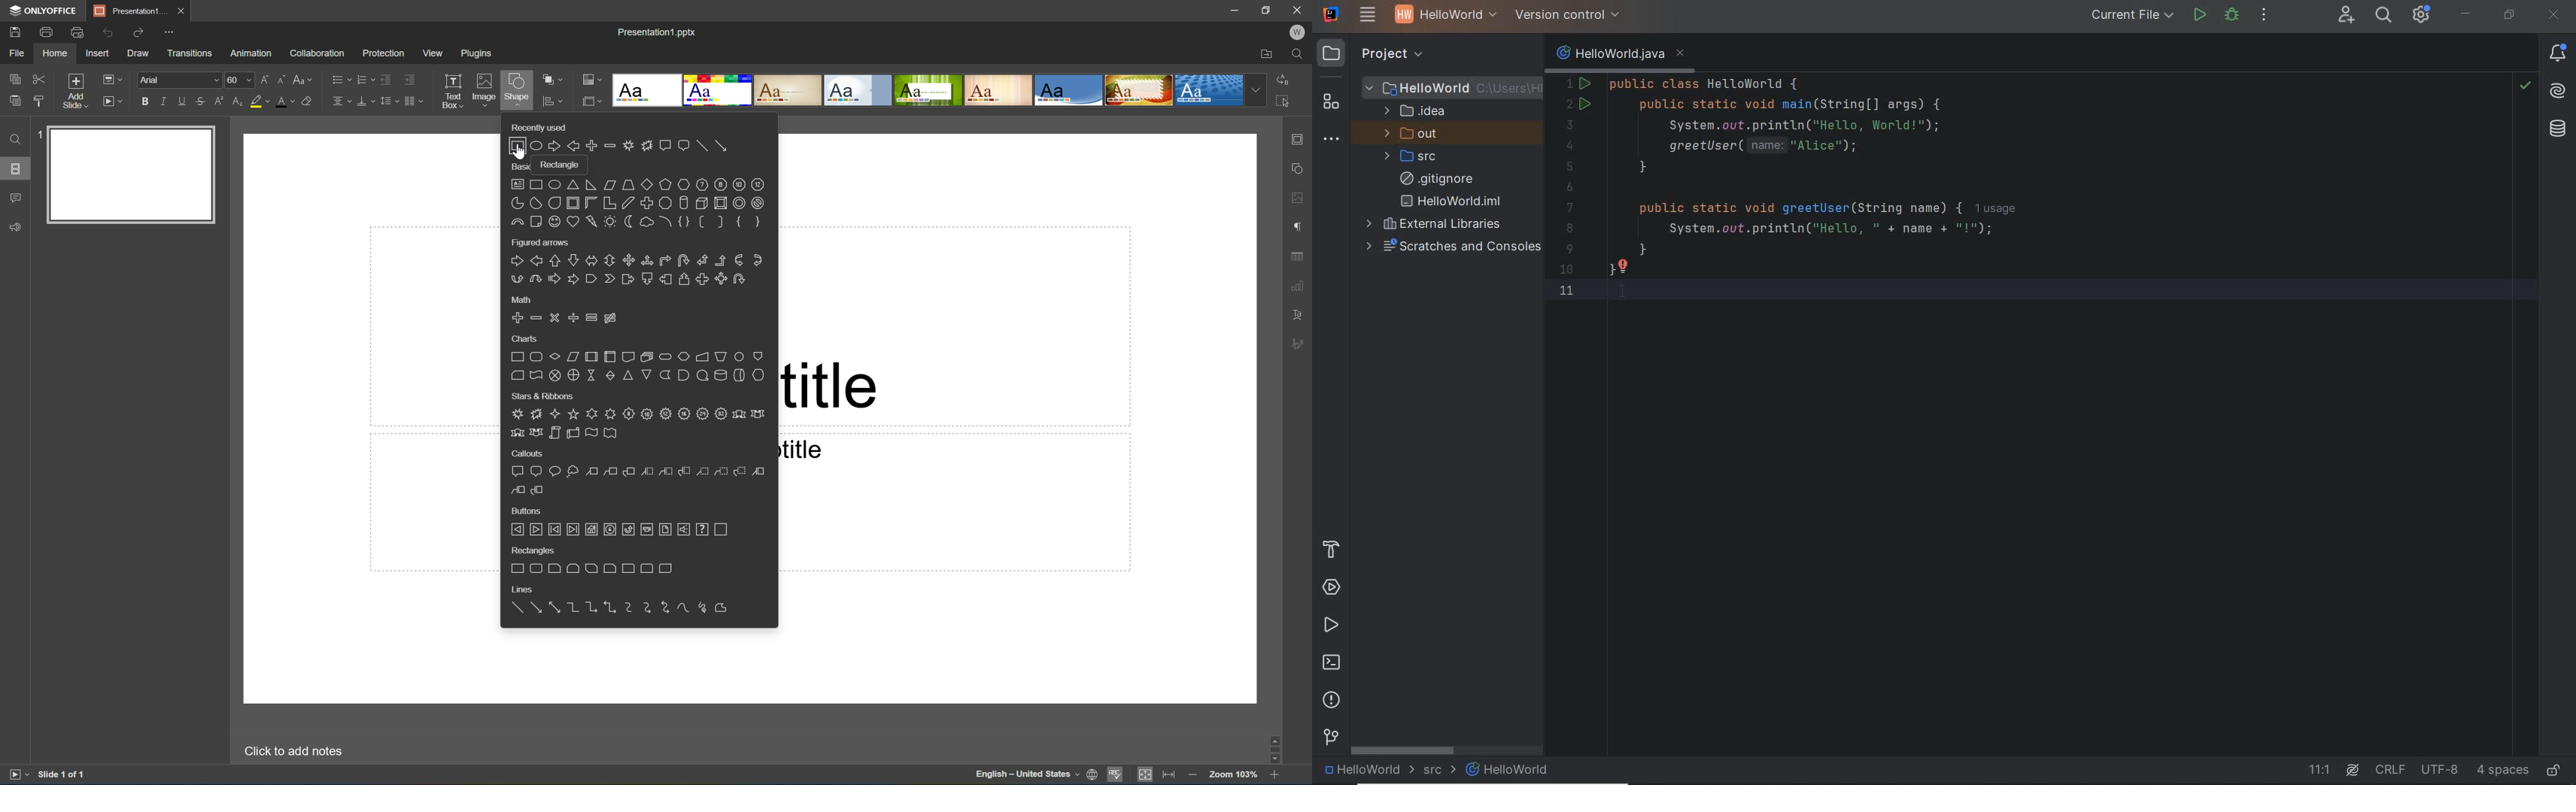 Image resolution: width=2576 pixels, height=812 pixels. What do you see at coordinates (1436, 180) in the screenshot?
I see `.gitignore` at bounding box center [1436, 180].